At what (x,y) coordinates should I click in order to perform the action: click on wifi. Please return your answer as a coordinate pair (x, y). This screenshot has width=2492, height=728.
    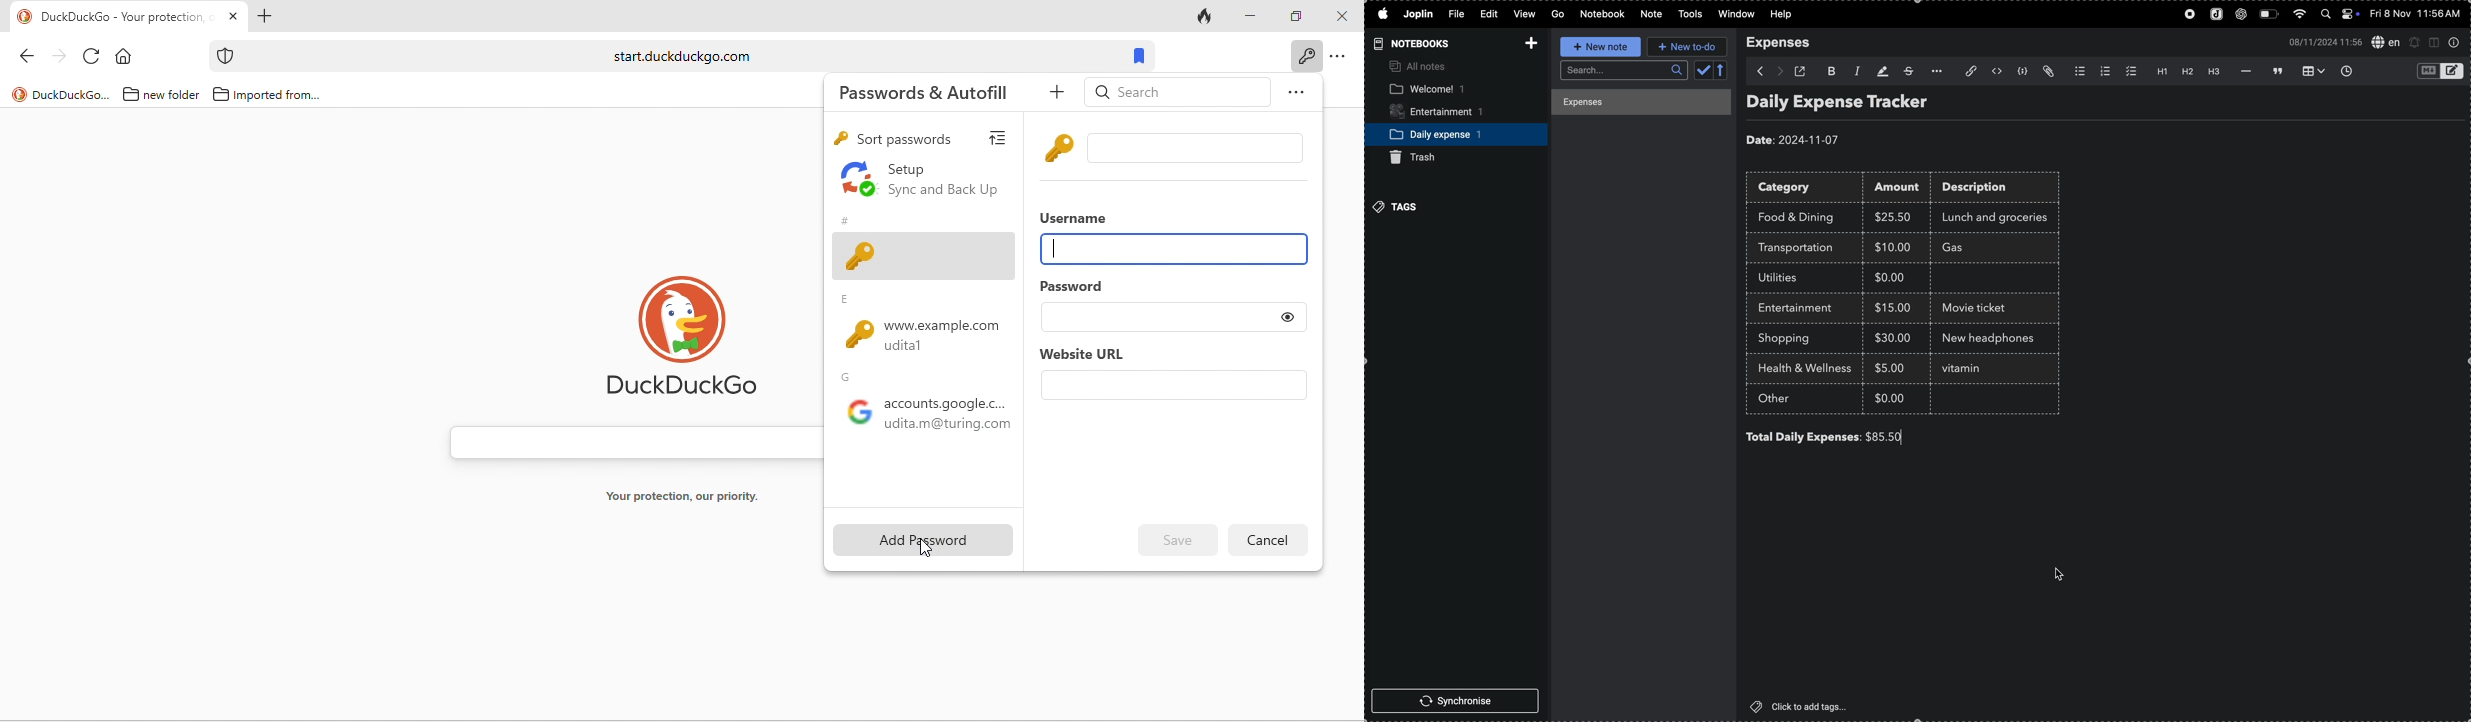
    Looking at the image, I should click on (2299, 17).